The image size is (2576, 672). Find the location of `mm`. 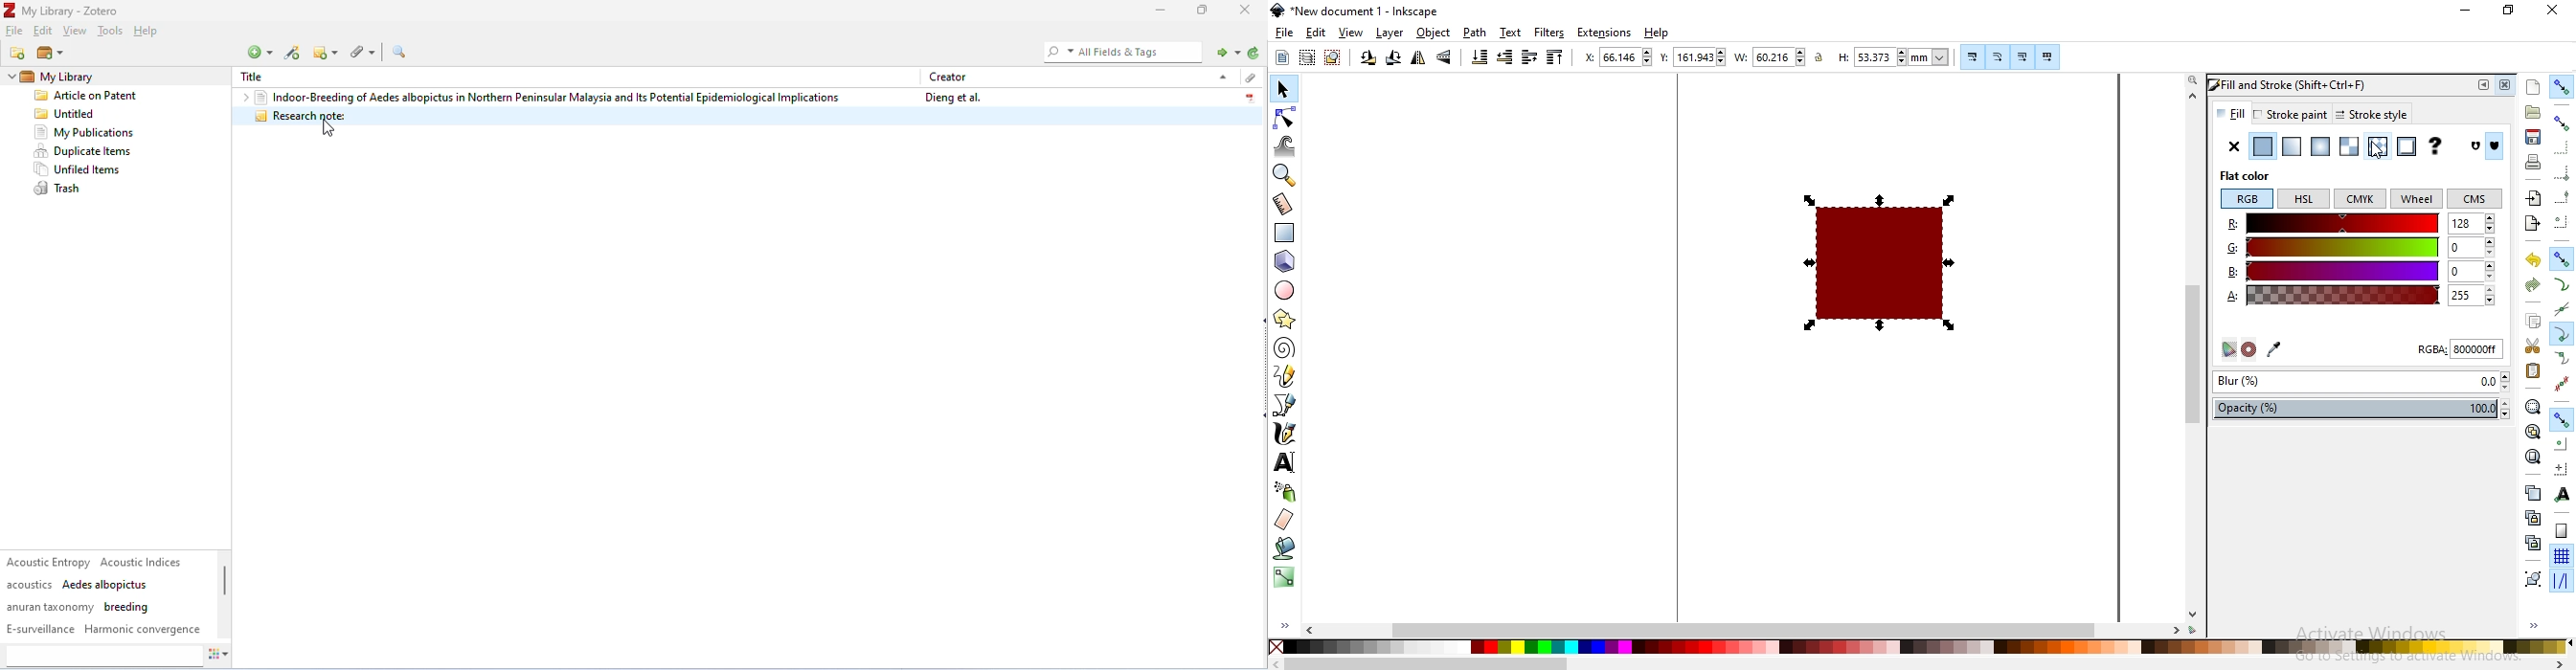

mm is located at coordinates (1931, 56).